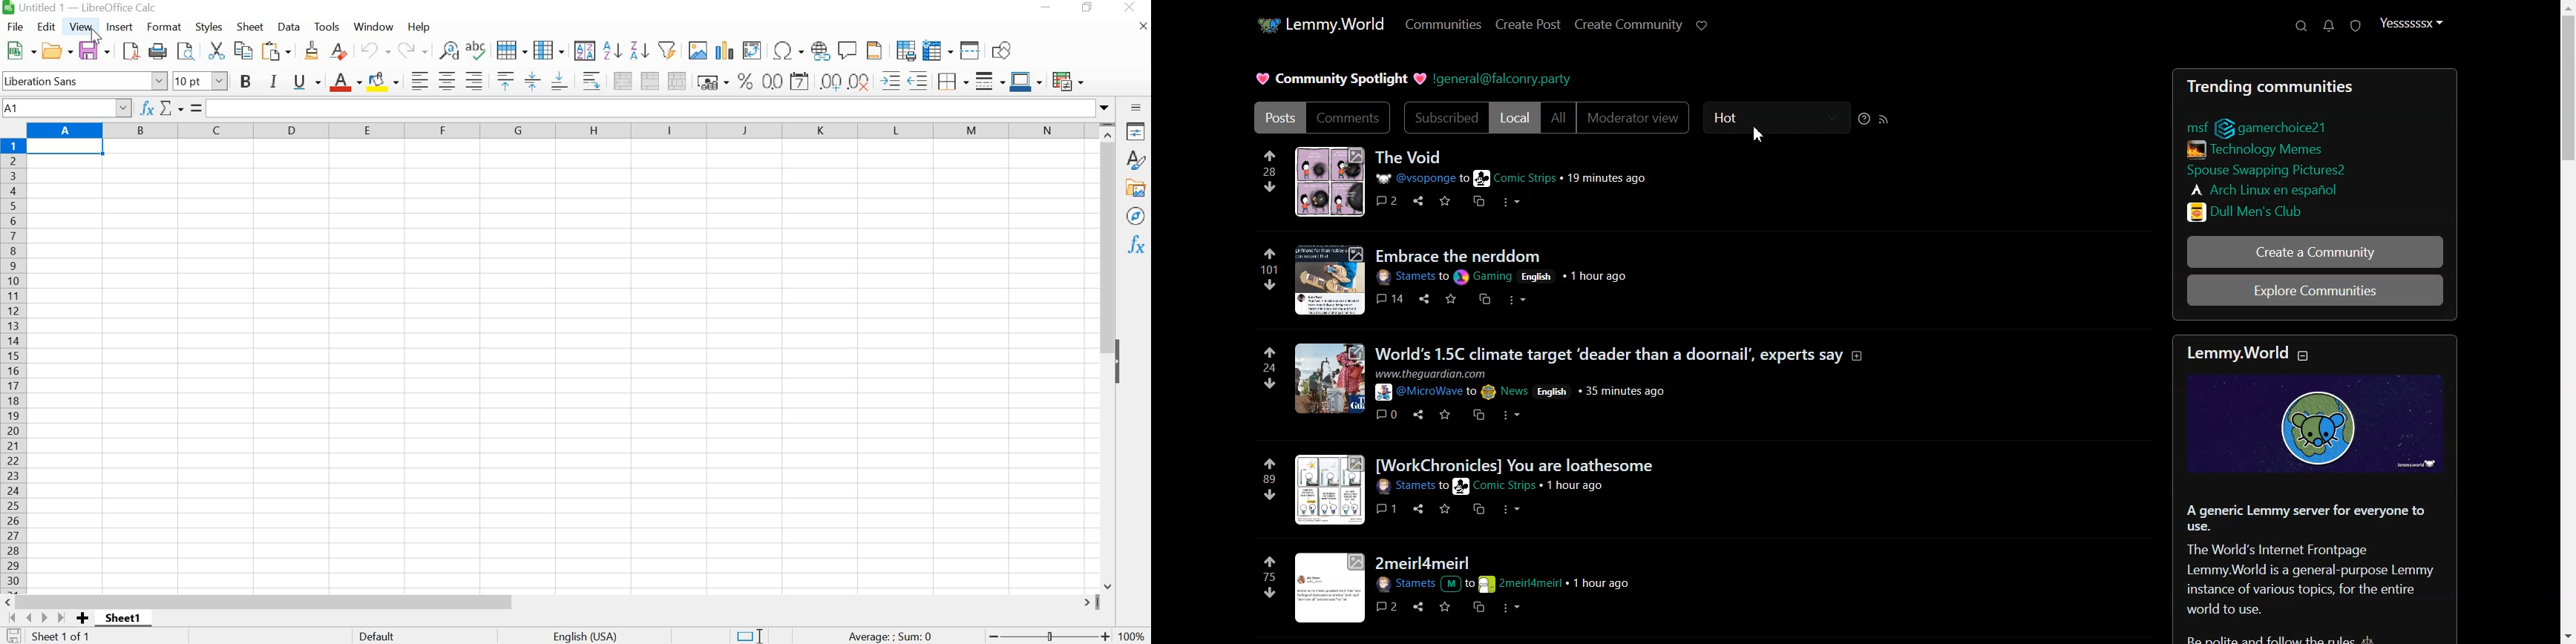 Image resolution: width=2576 pixels, height=644 pixels. I want to click on downvote, so click(1269, 285).